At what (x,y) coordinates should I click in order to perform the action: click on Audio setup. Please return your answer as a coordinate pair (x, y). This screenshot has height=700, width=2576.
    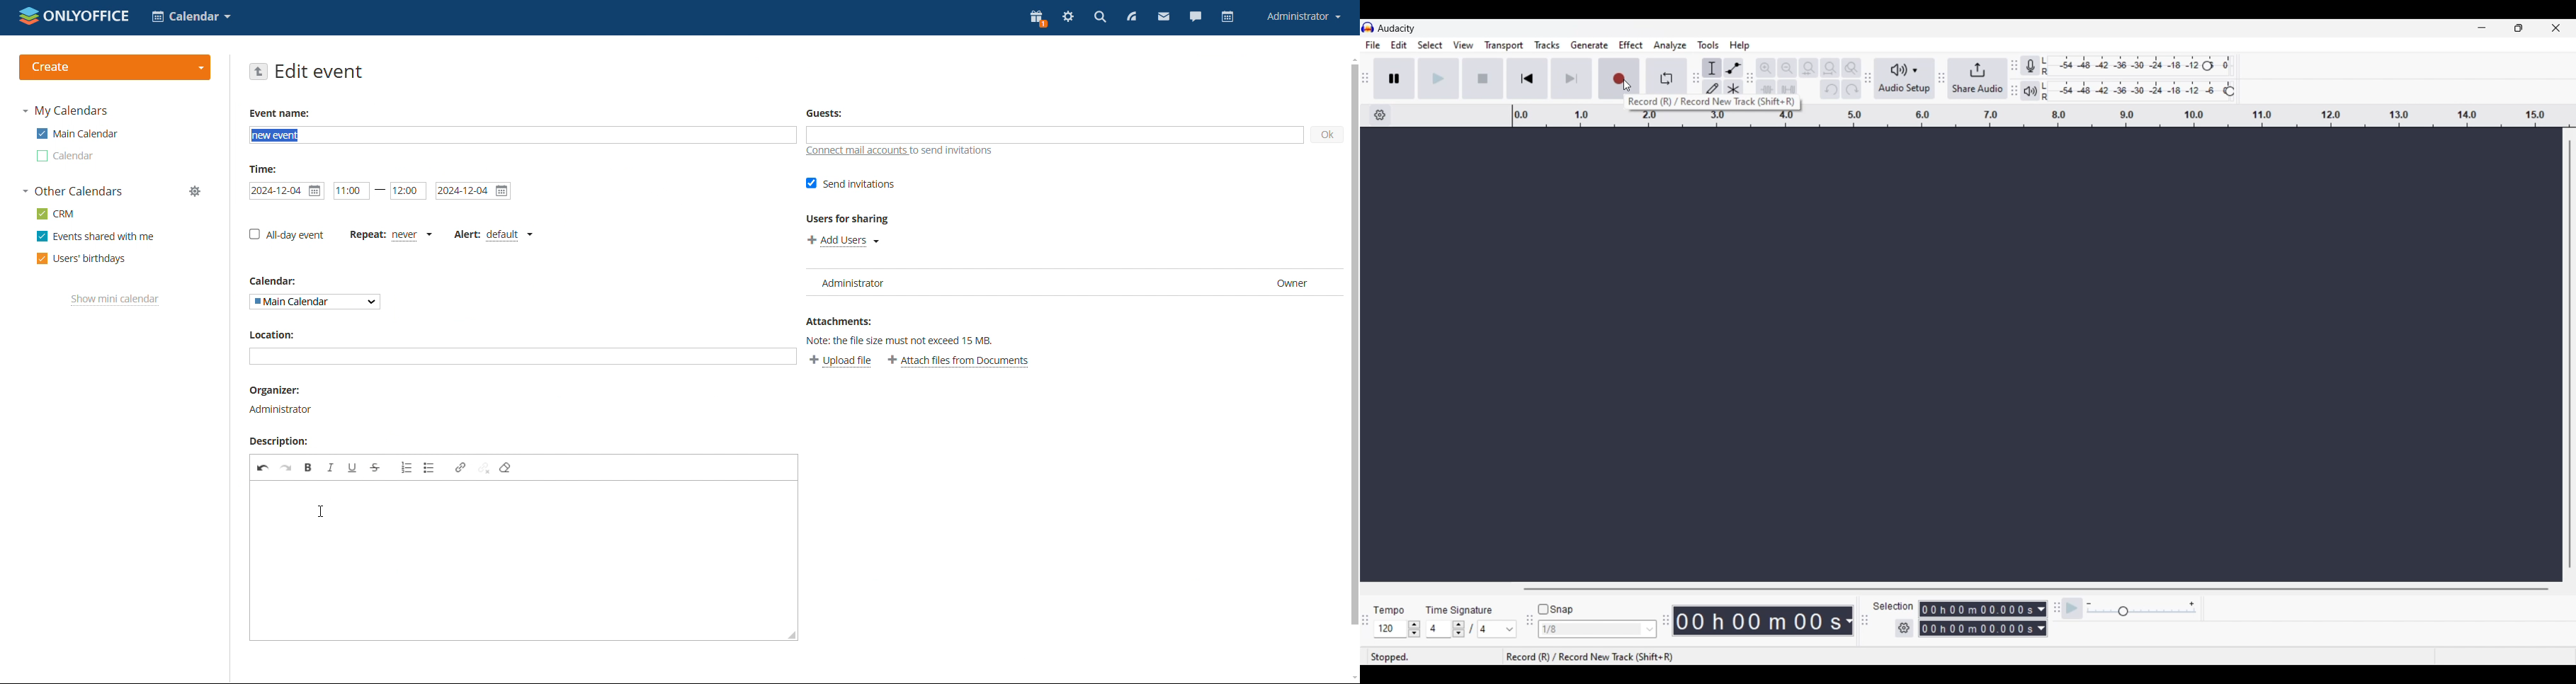
    Looking at the image, I should click on (1904, 79).